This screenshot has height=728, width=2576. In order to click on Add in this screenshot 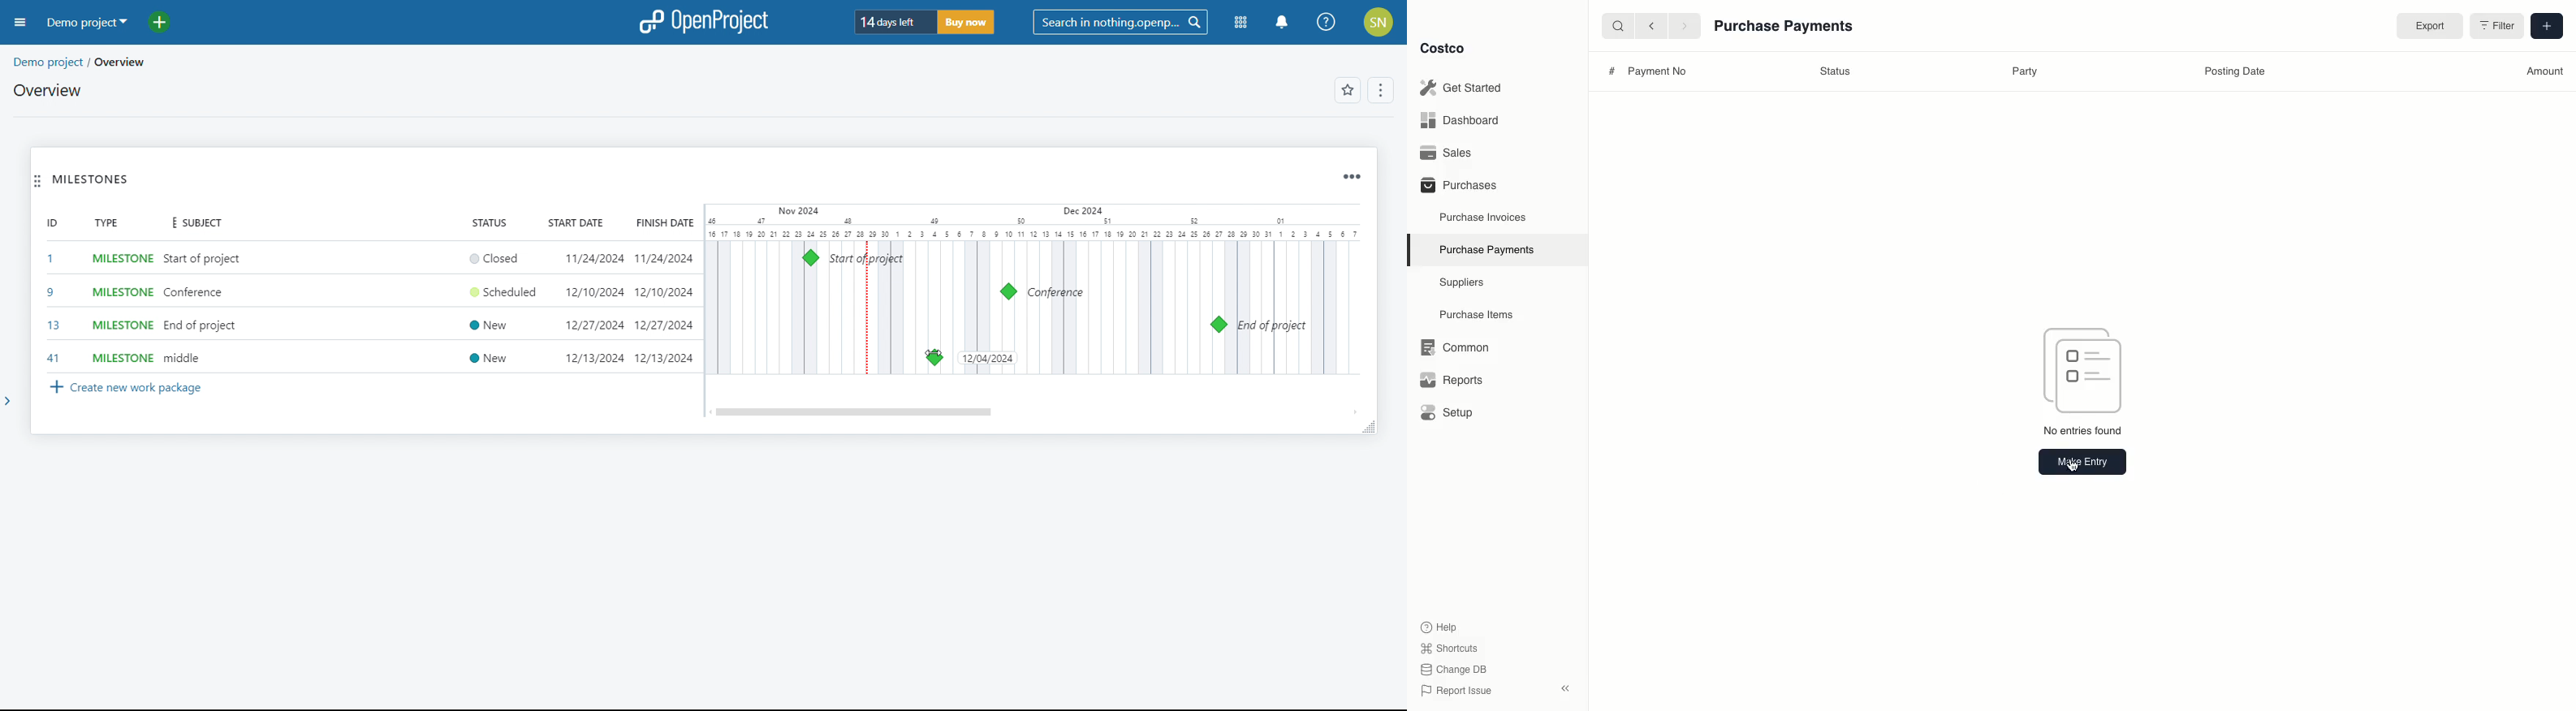, I will do `click(2545, 24)`.